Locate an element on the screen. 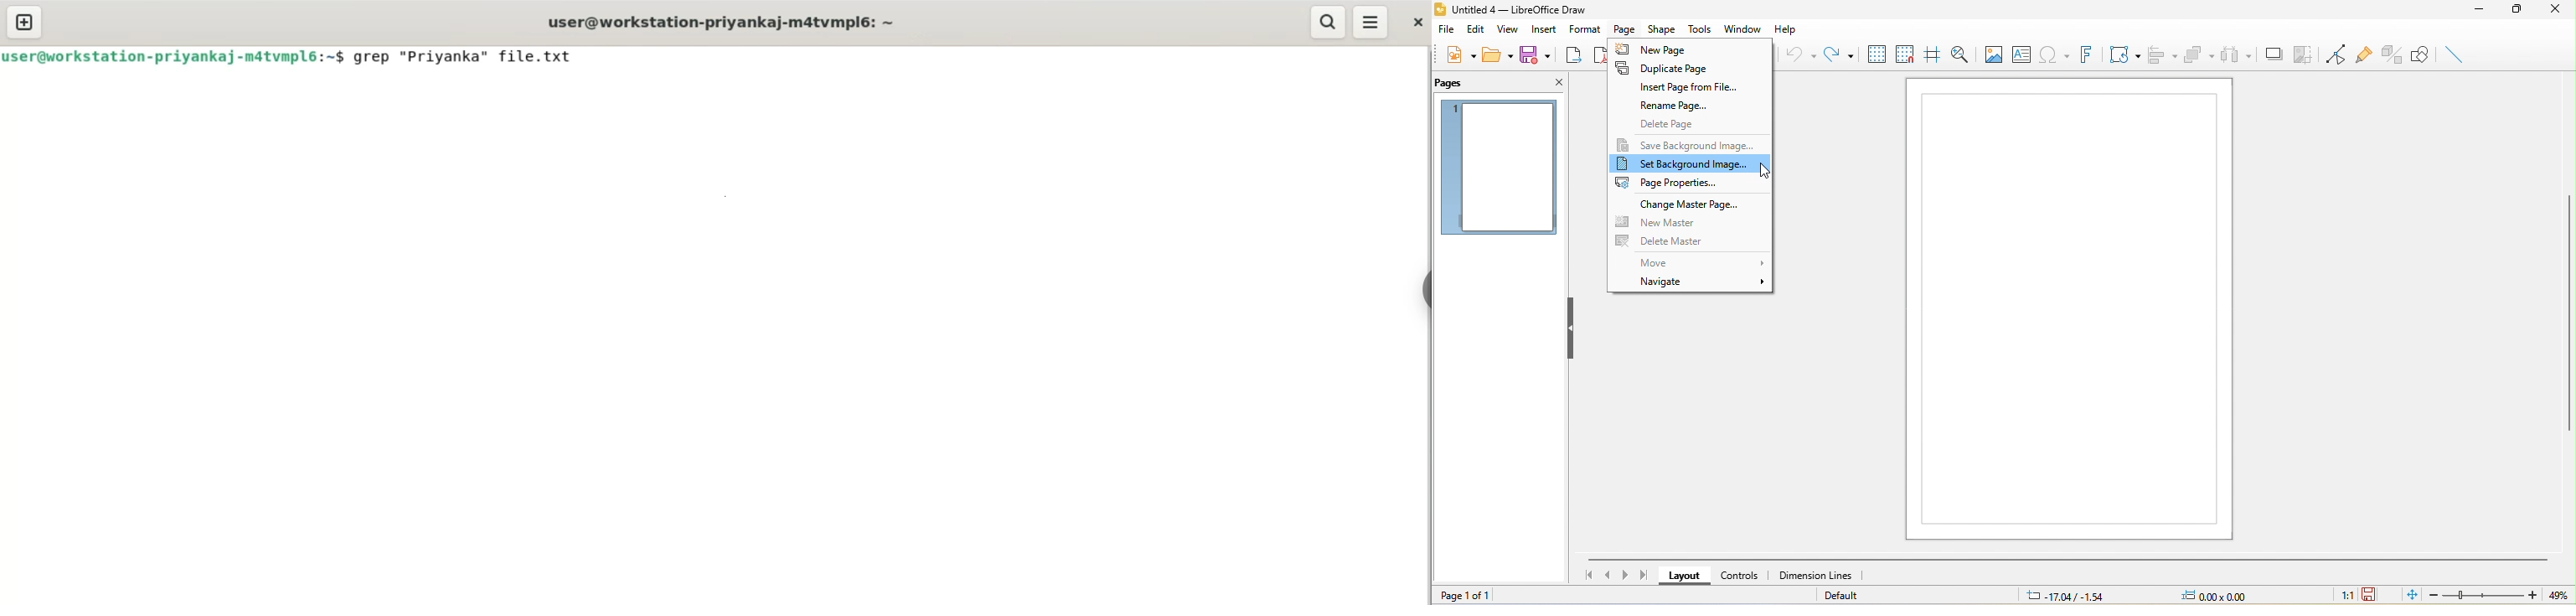 This screenshot has width=2576, height=616. select at least three object to distribute is located at coordinates (2238, 55).